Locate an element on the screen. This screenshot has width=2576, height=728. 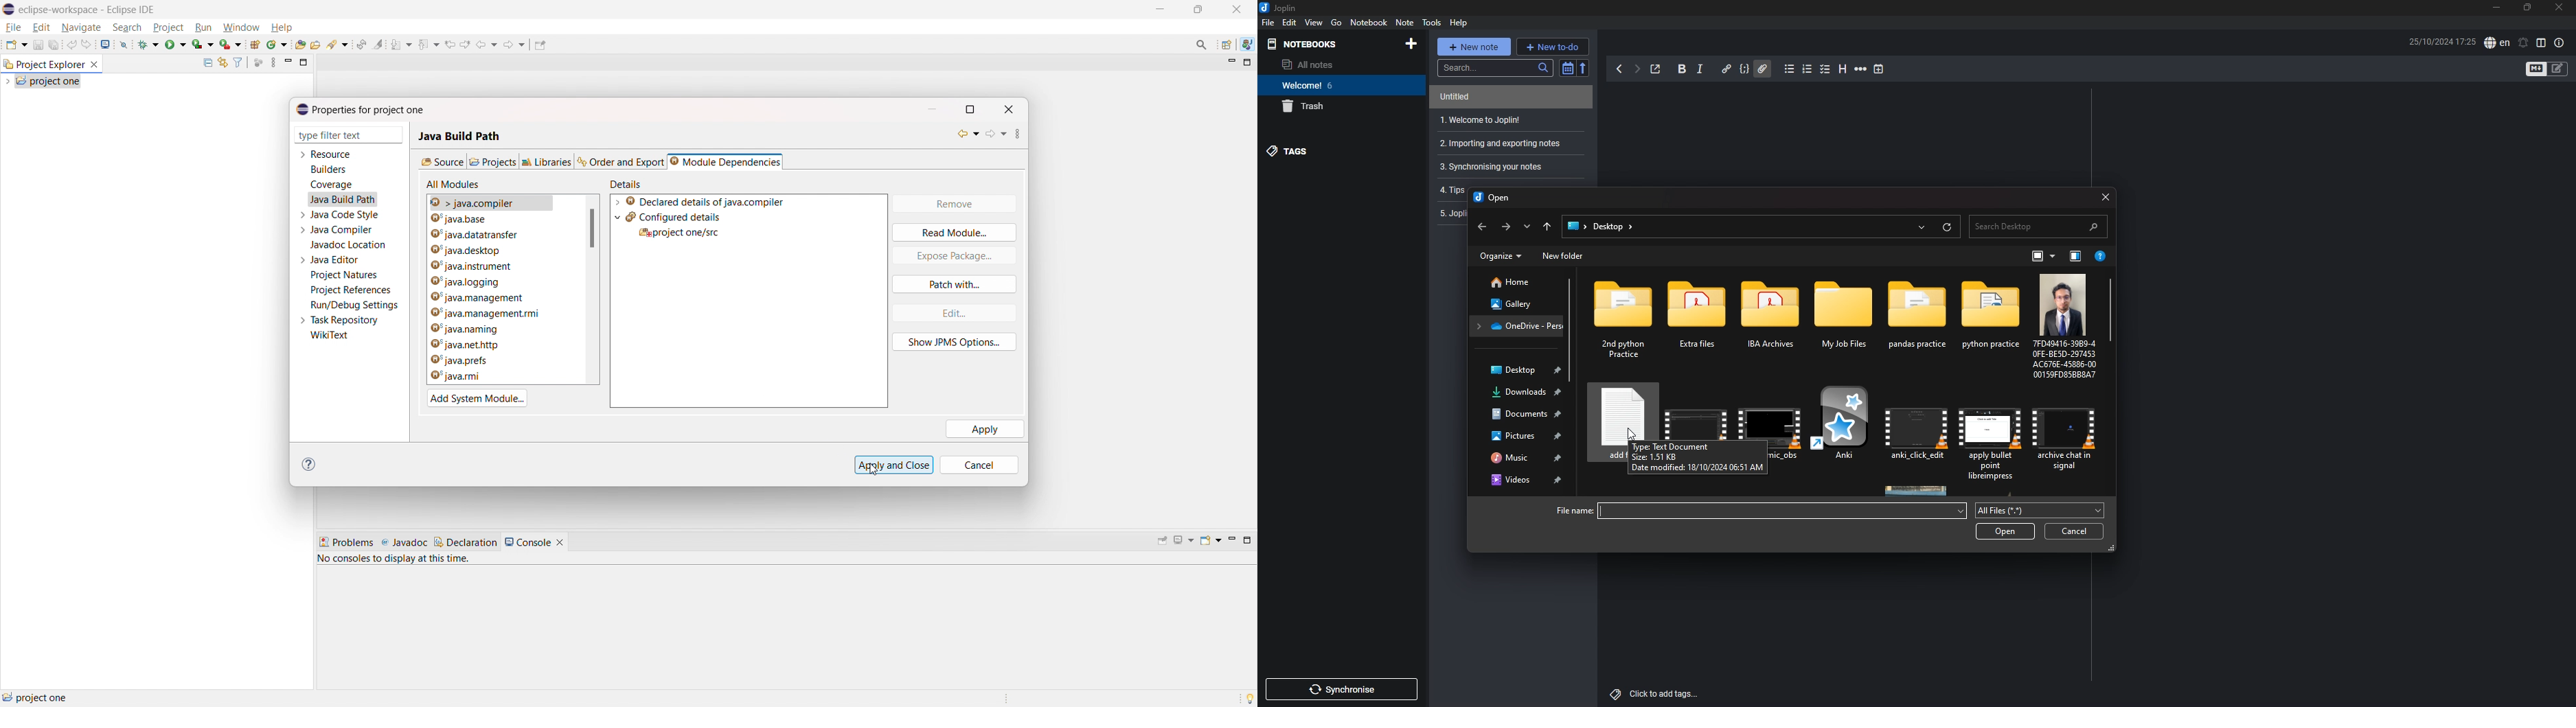
folder is located at coordinates (1989, 322).